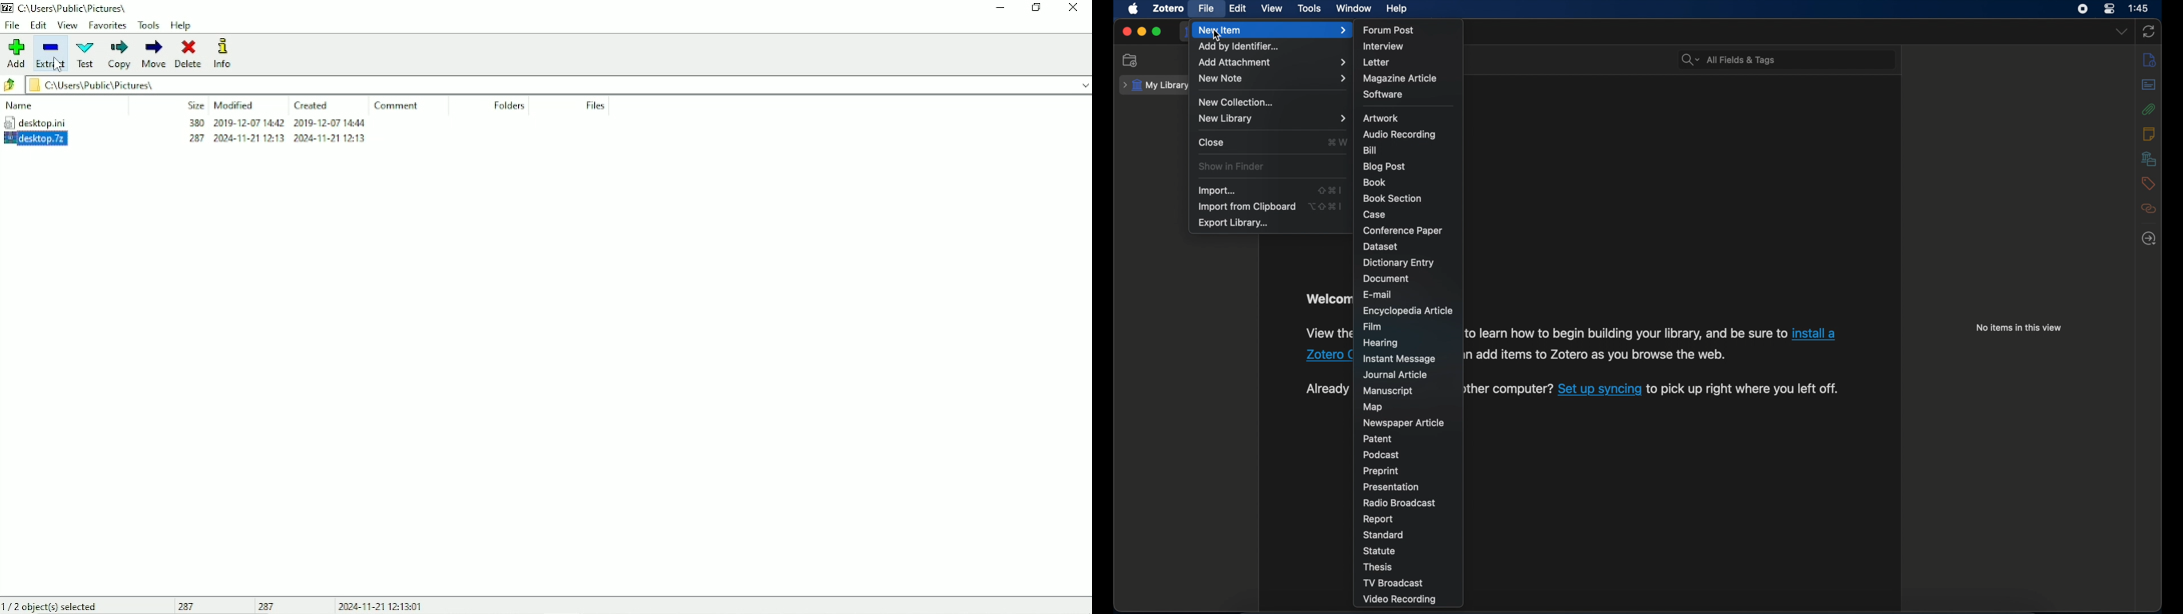  Describe the element at coordinates (2149, 209) in the screenshot. I see `related` at that location.